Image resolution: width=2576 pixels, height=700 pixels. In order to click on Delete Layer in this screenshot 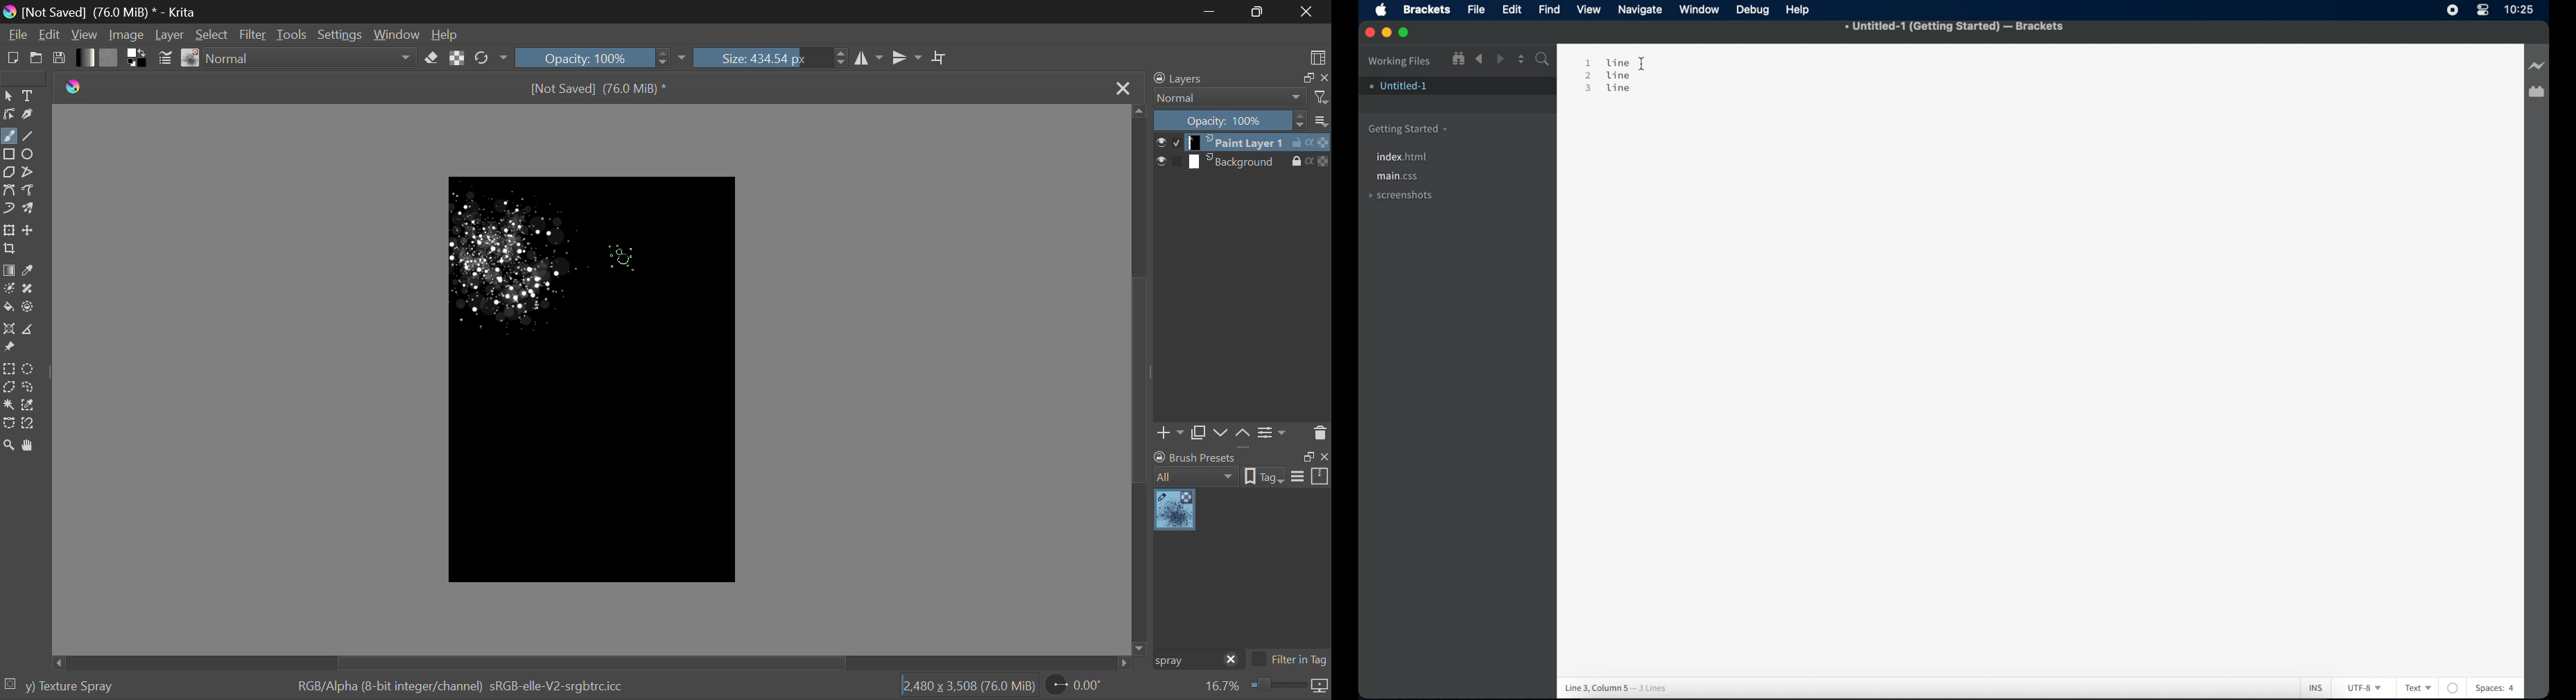, I will do `click(1318, 432)`.